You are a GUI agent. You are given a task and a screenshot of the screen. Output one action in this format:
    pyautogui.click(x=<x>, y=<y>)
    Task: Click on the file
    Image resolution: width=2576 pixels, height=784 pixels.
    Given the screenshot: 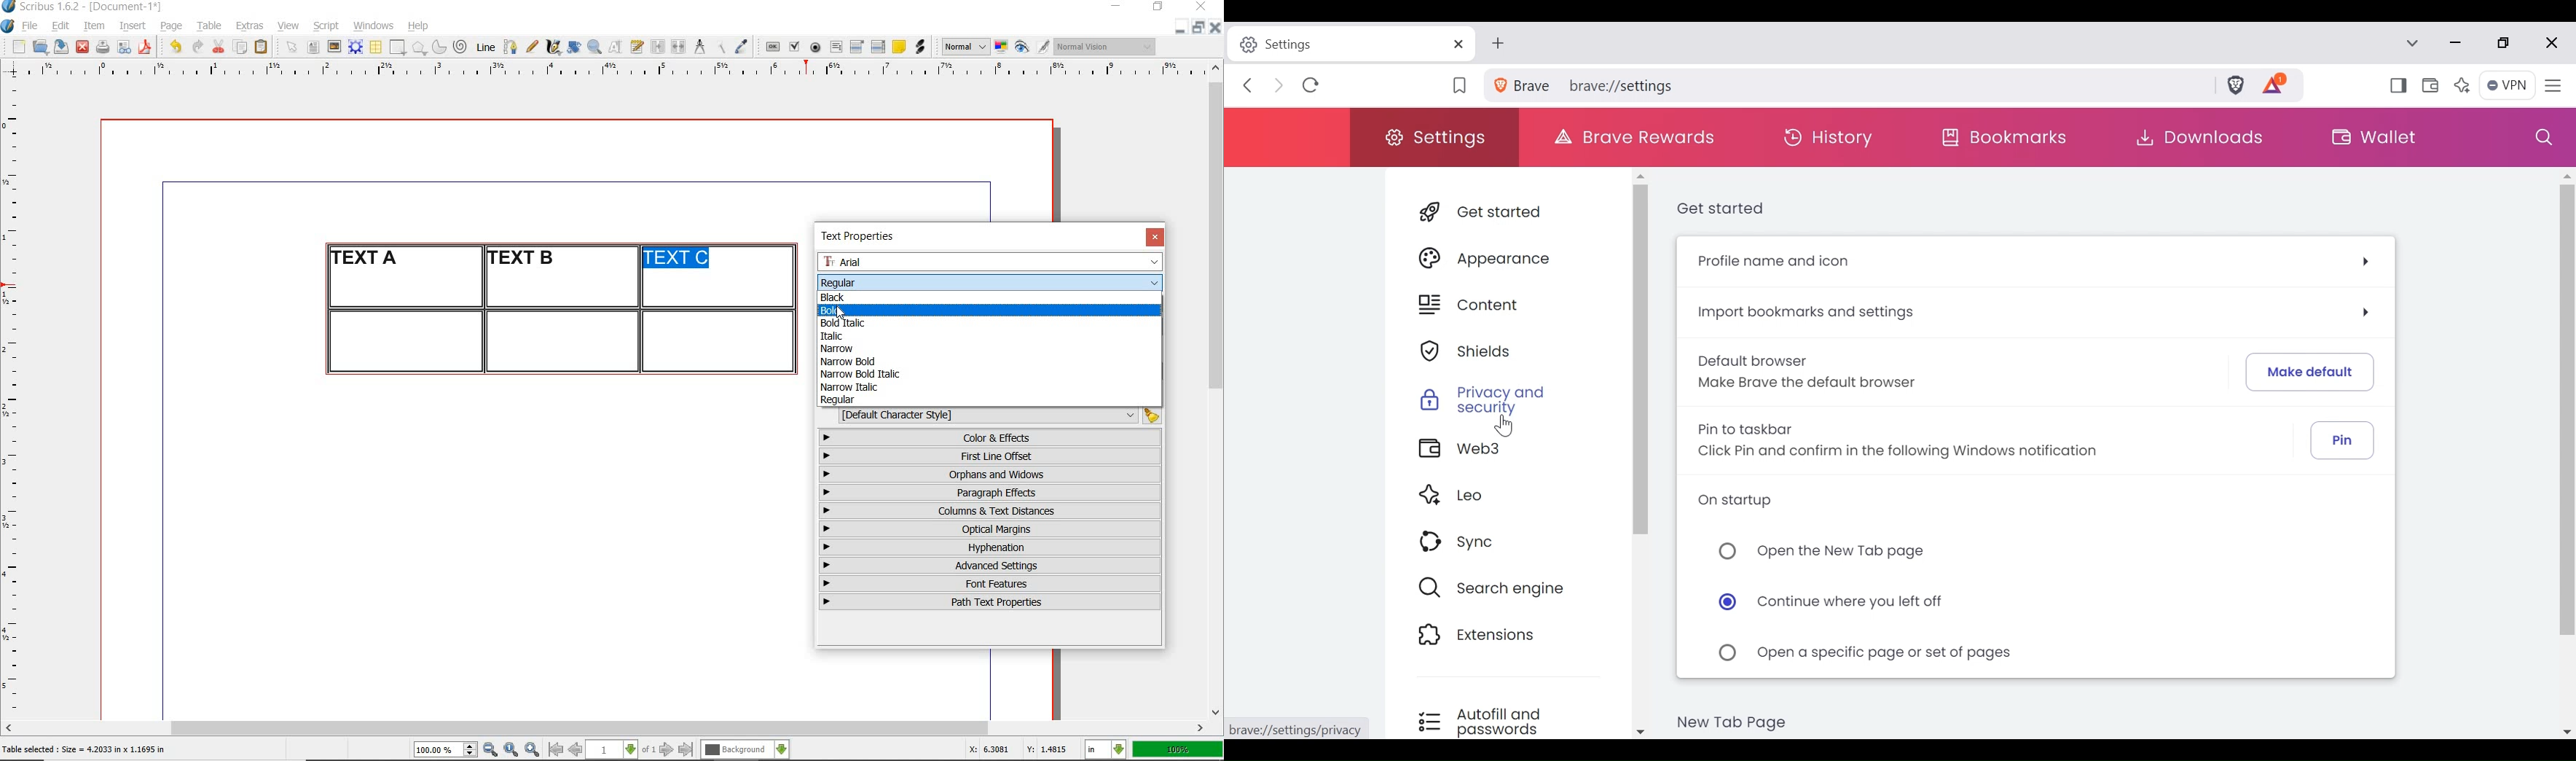 What is the action you would take?
    pyautogui.click(x=31, y=26)
    